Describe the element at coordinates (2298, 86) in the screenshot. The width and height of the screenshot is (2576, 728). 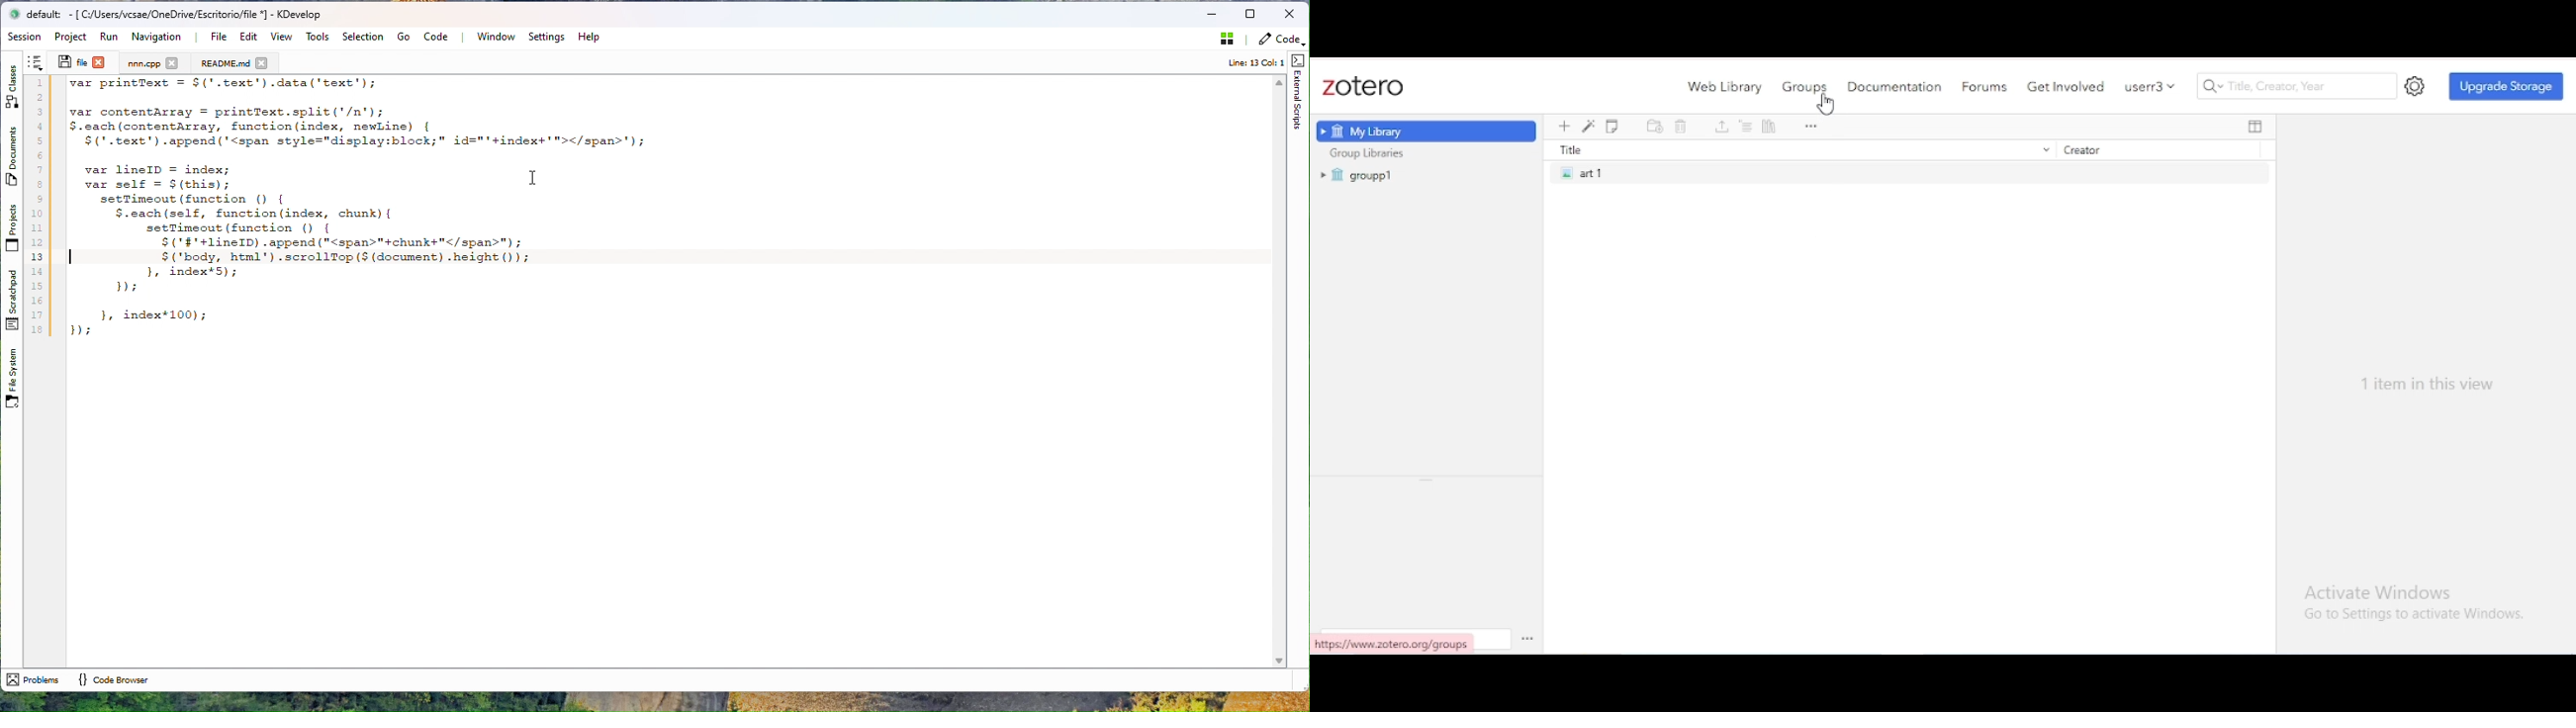
I see `search` at that location.